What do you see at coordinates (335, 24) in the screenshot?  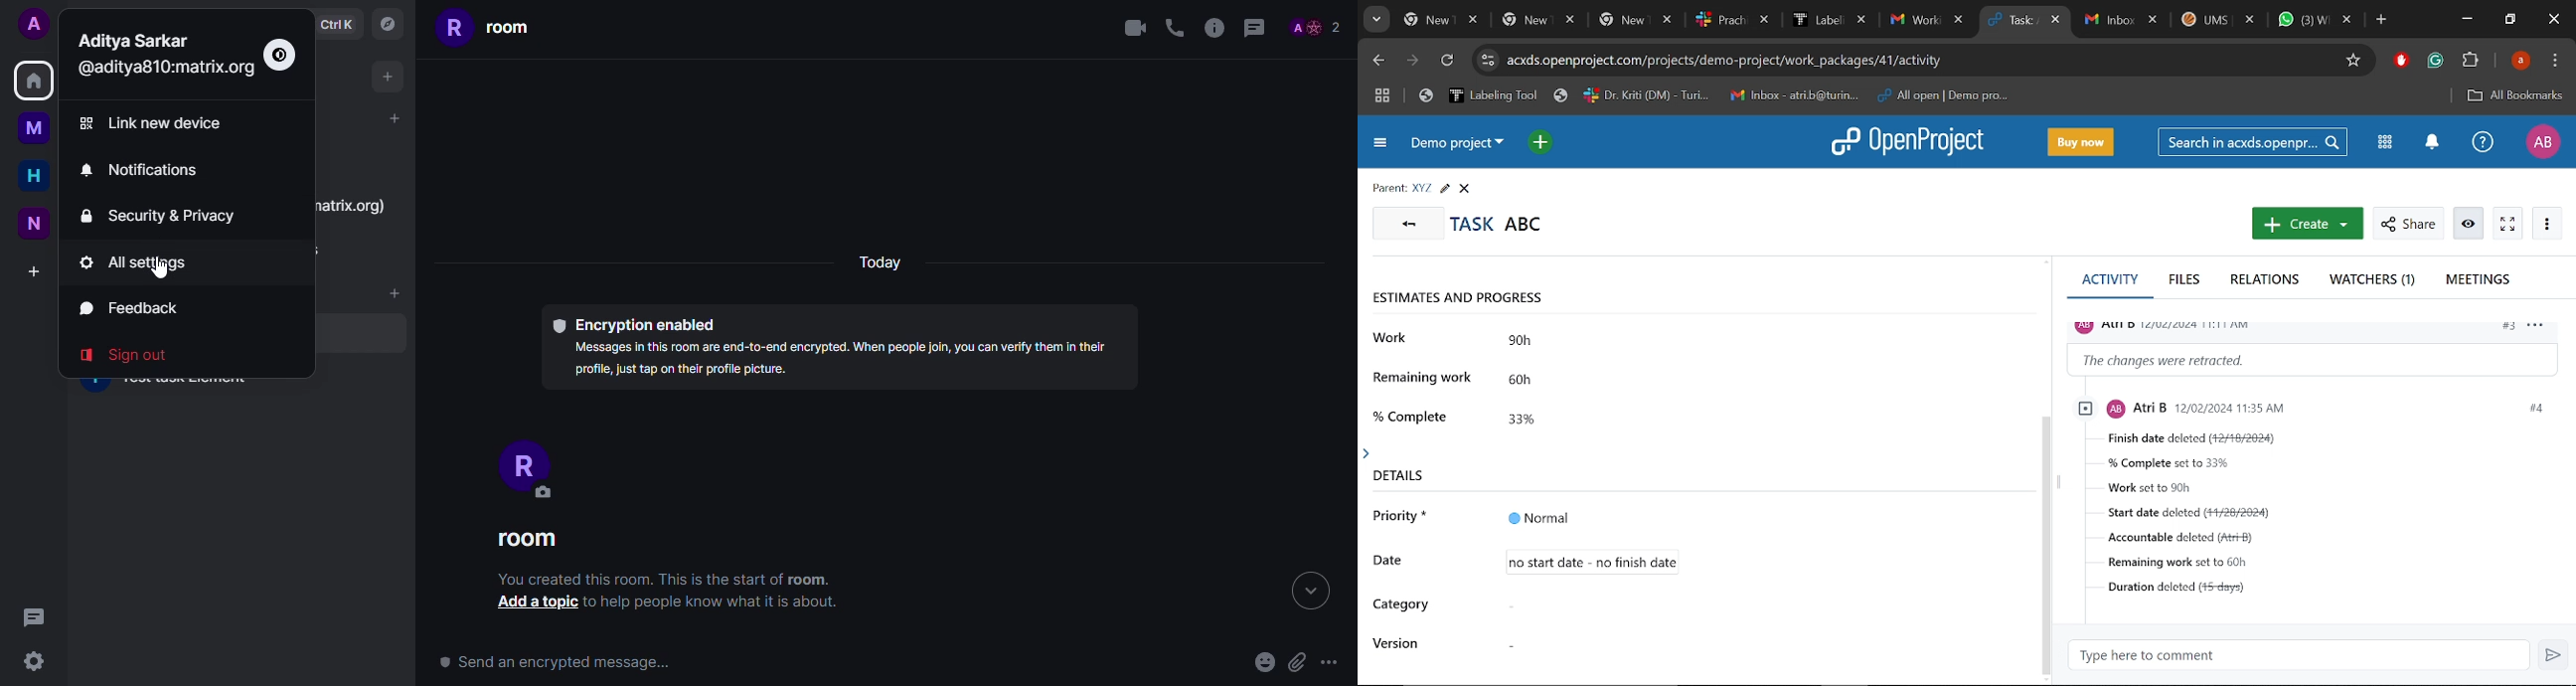 I see `ctrlK` at bounding box center [335, 24].